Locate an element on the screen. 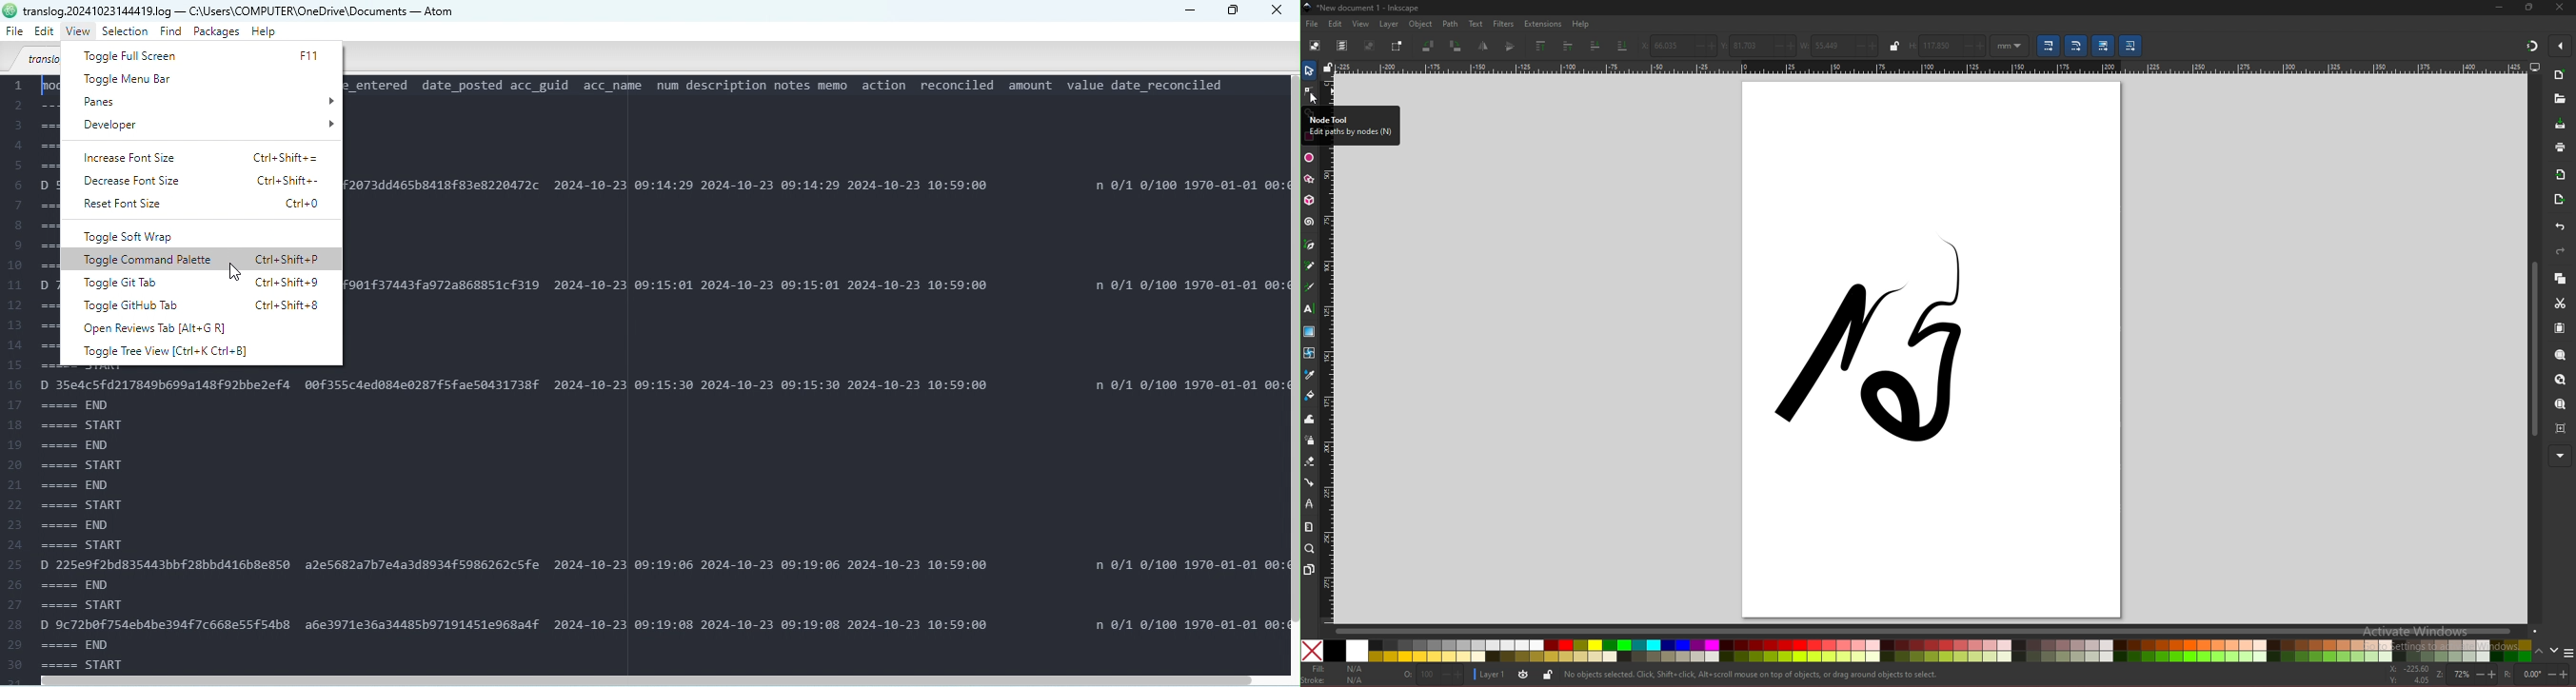  layer is located at coordinates (1391, 25).